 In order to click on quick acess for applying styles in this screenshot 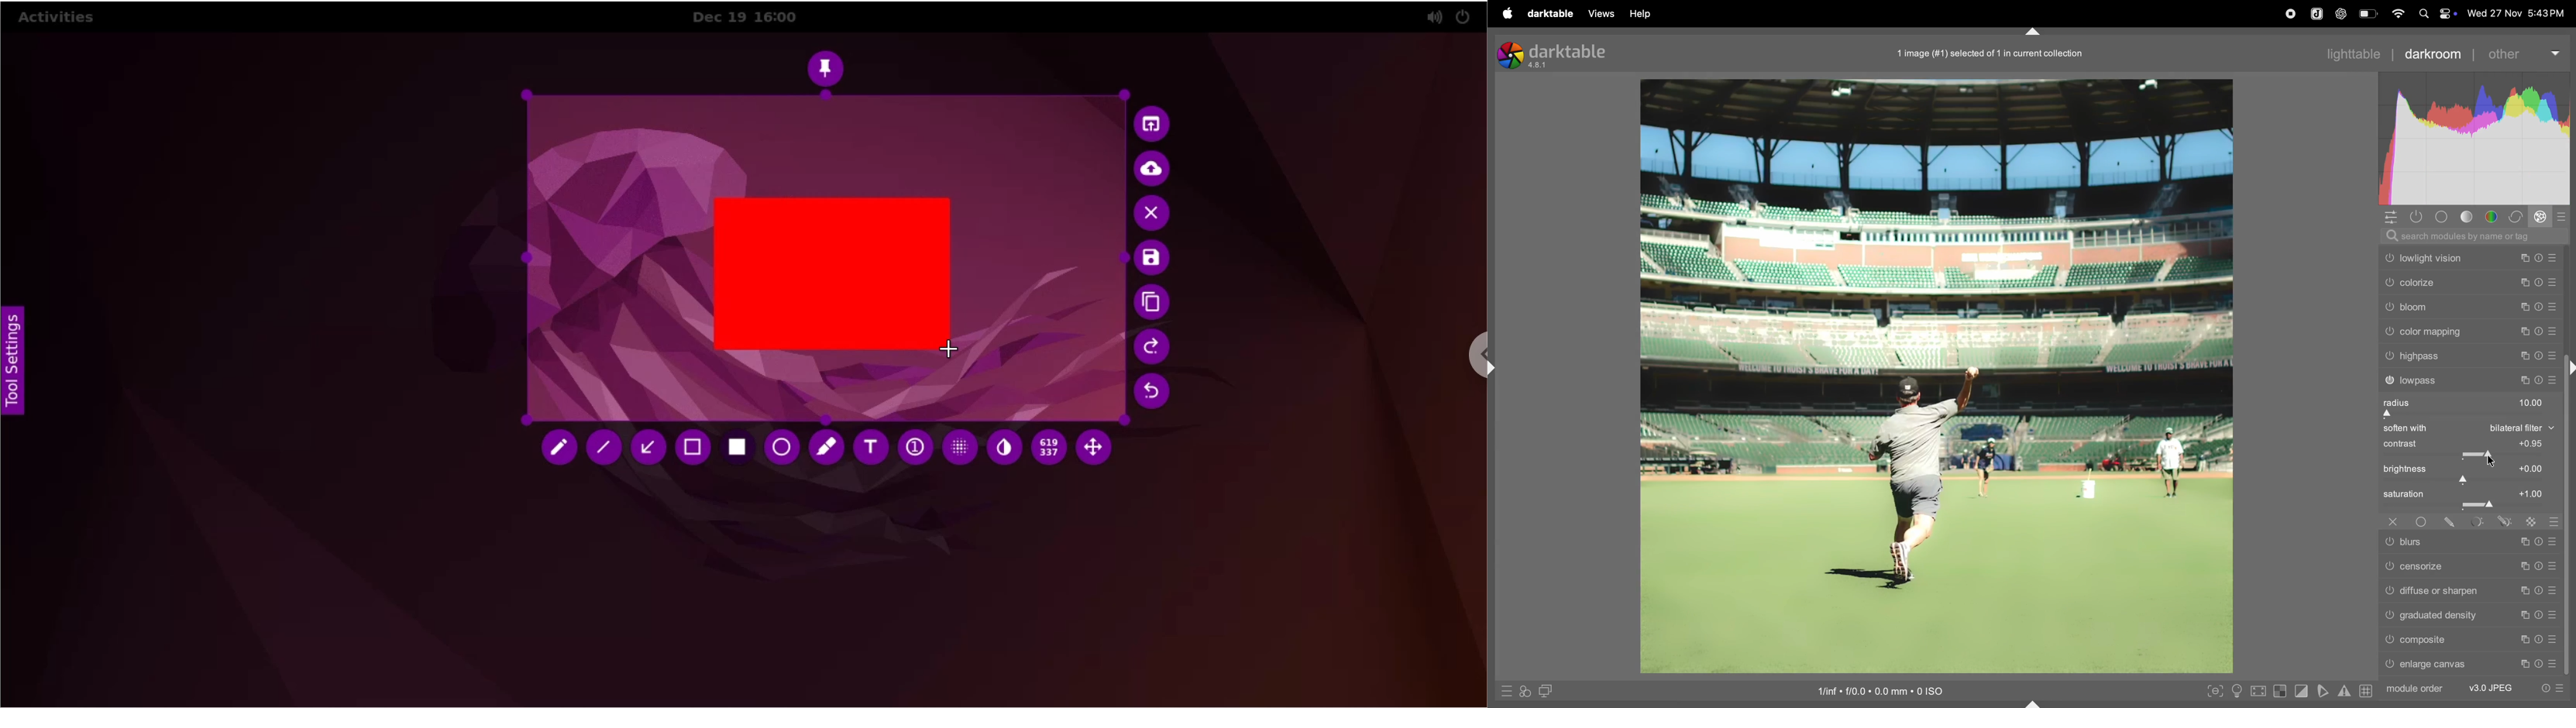, I will do `click(1525, 691)`.